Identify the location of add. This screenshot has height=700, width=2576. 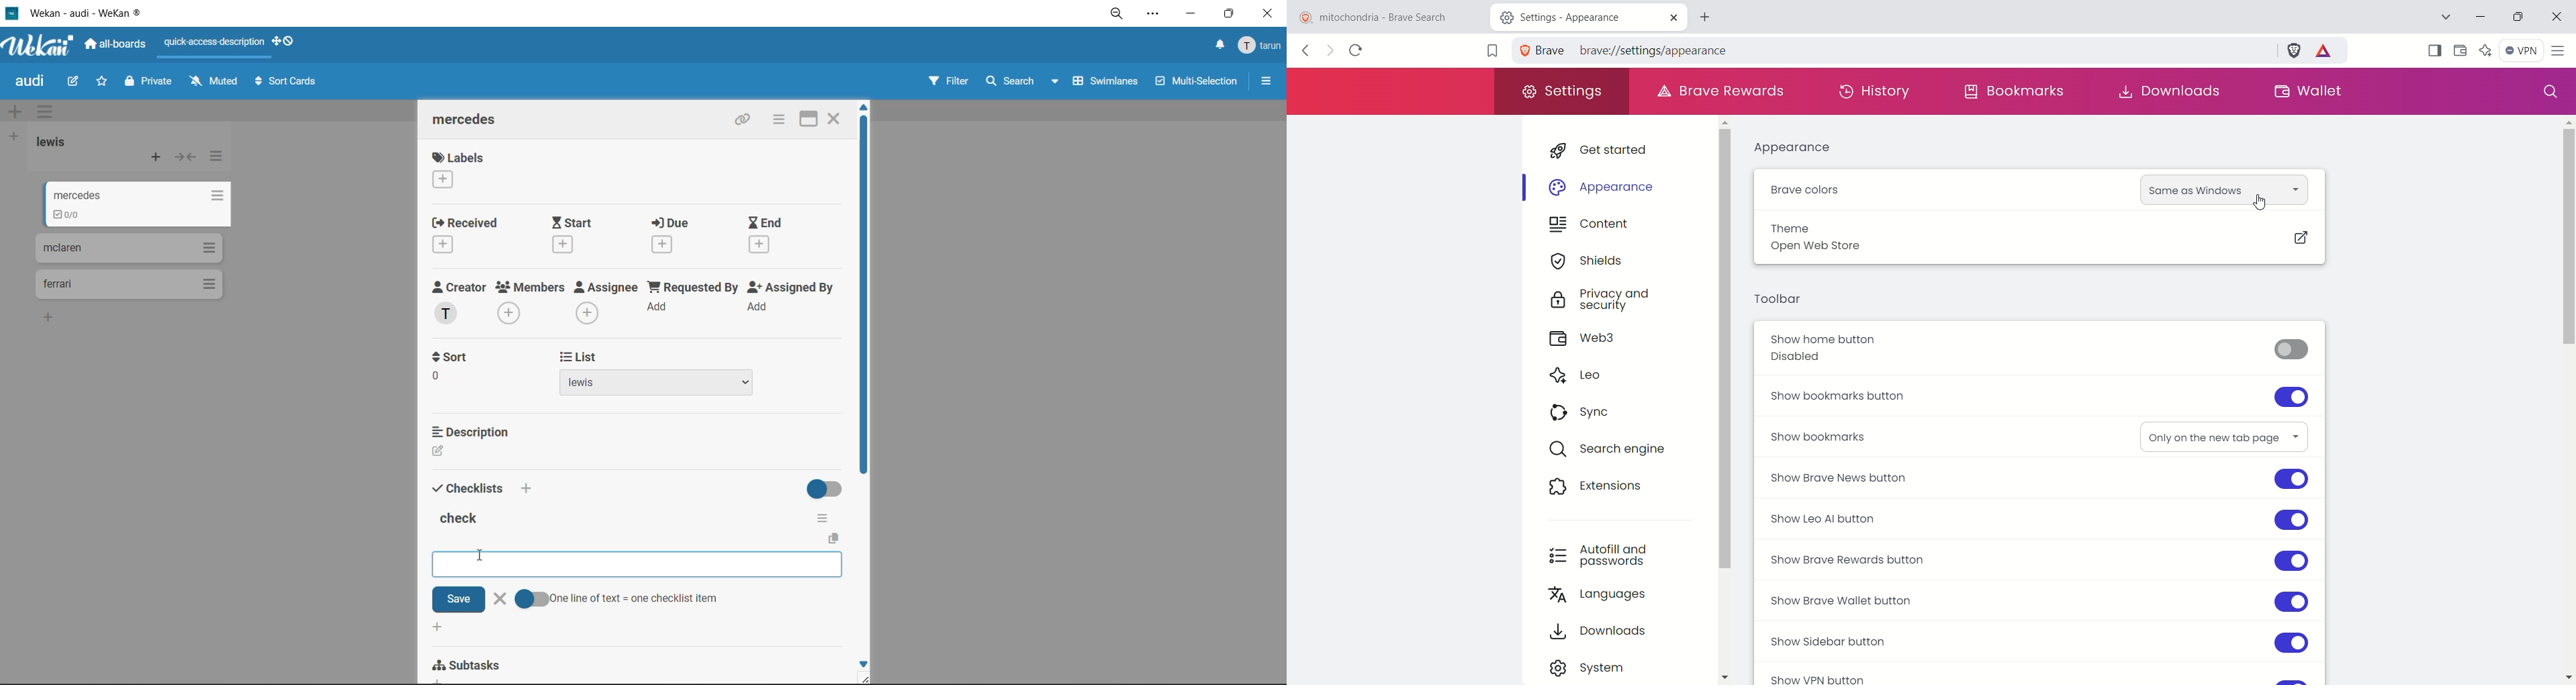
(531, 490).